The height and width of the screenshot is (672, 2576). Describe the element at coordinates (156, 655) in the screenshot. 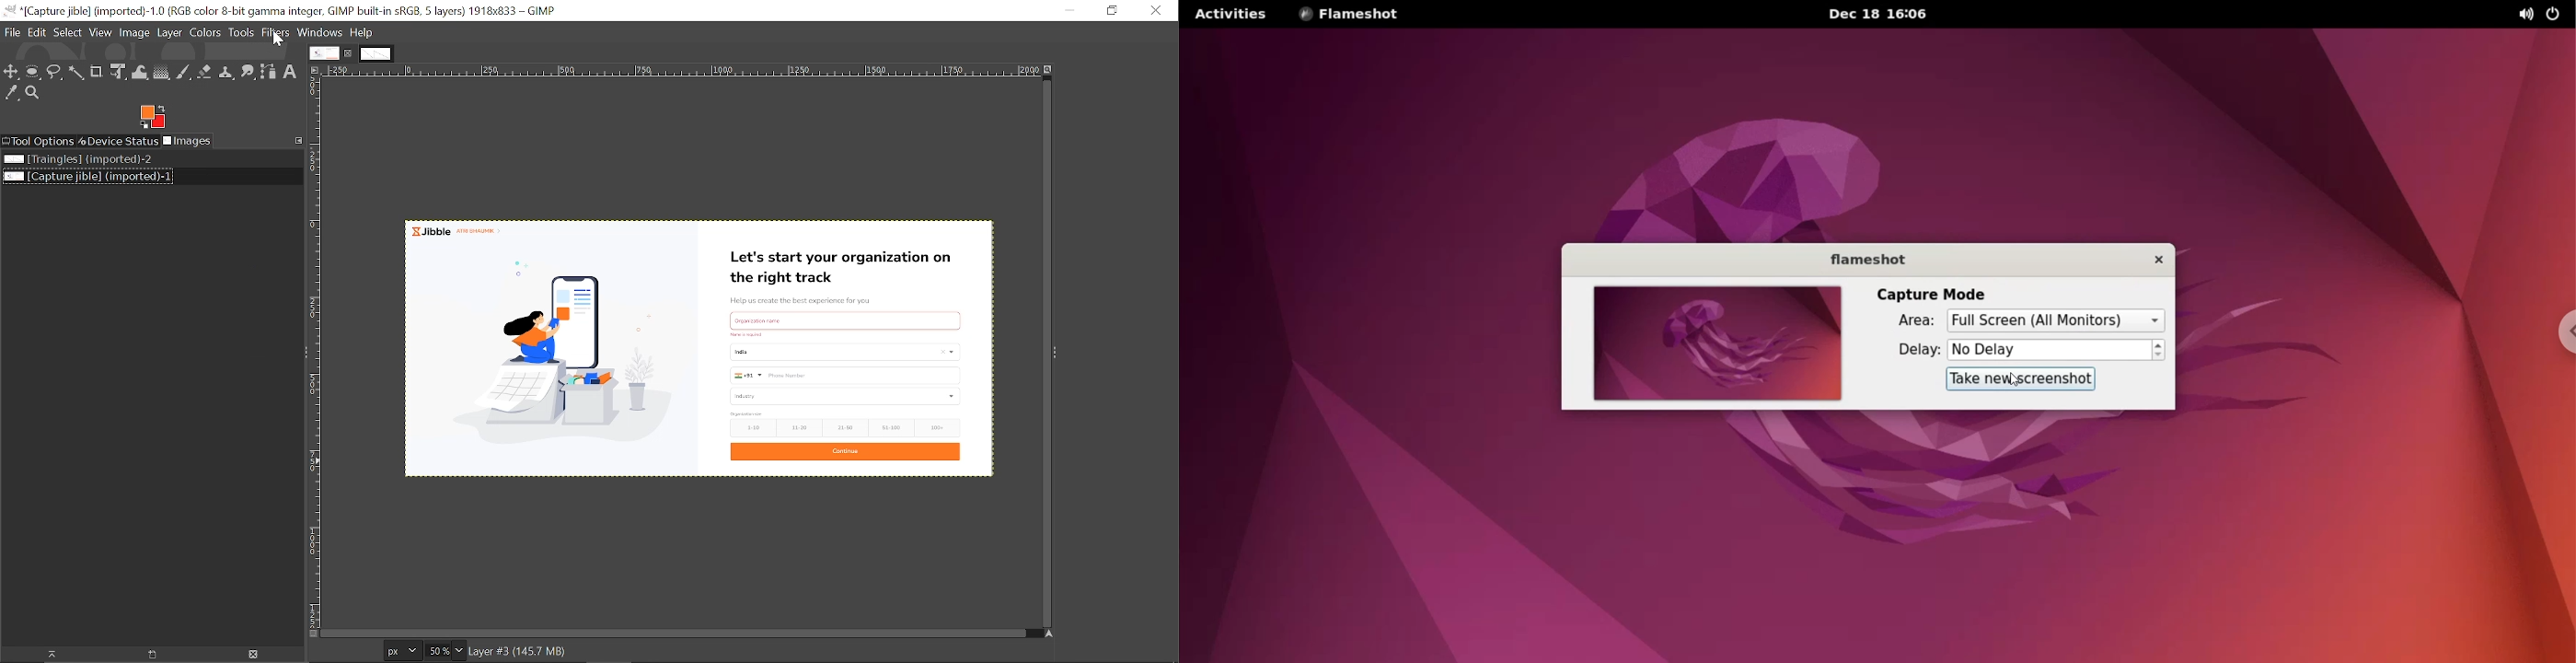

I see `Create a new display for this image` at that location.